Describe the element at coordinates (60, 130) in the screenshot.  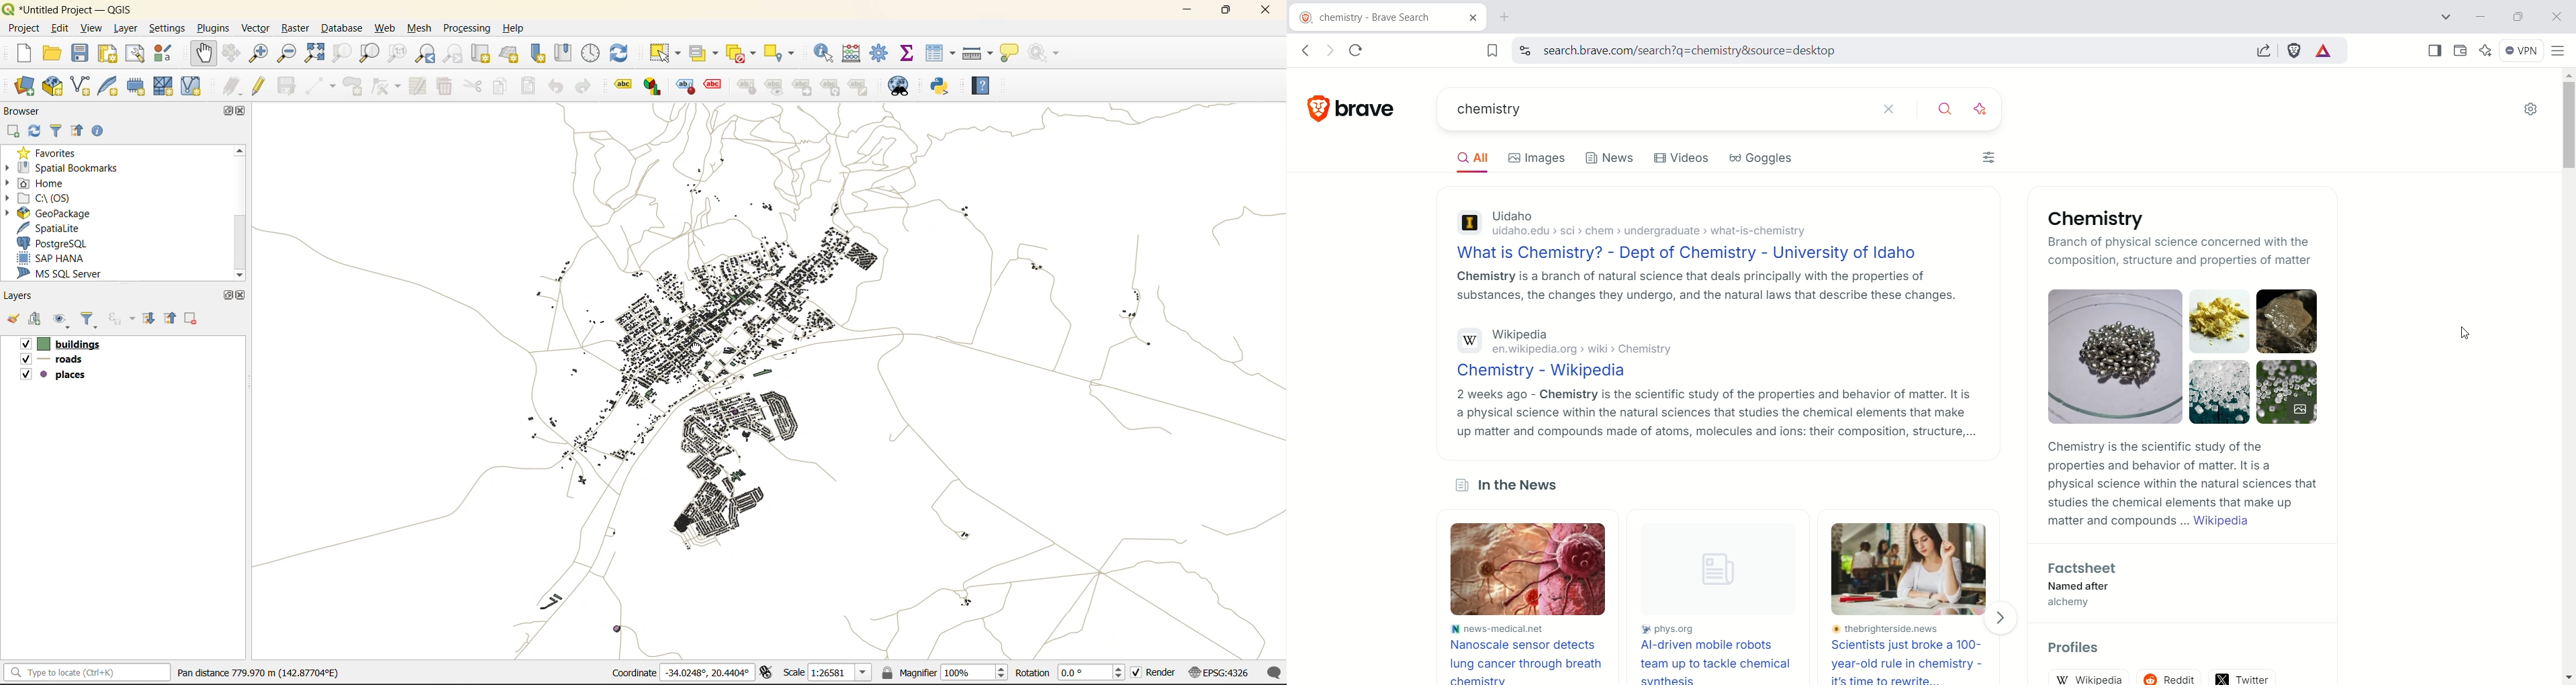
I see `filter` at that location.